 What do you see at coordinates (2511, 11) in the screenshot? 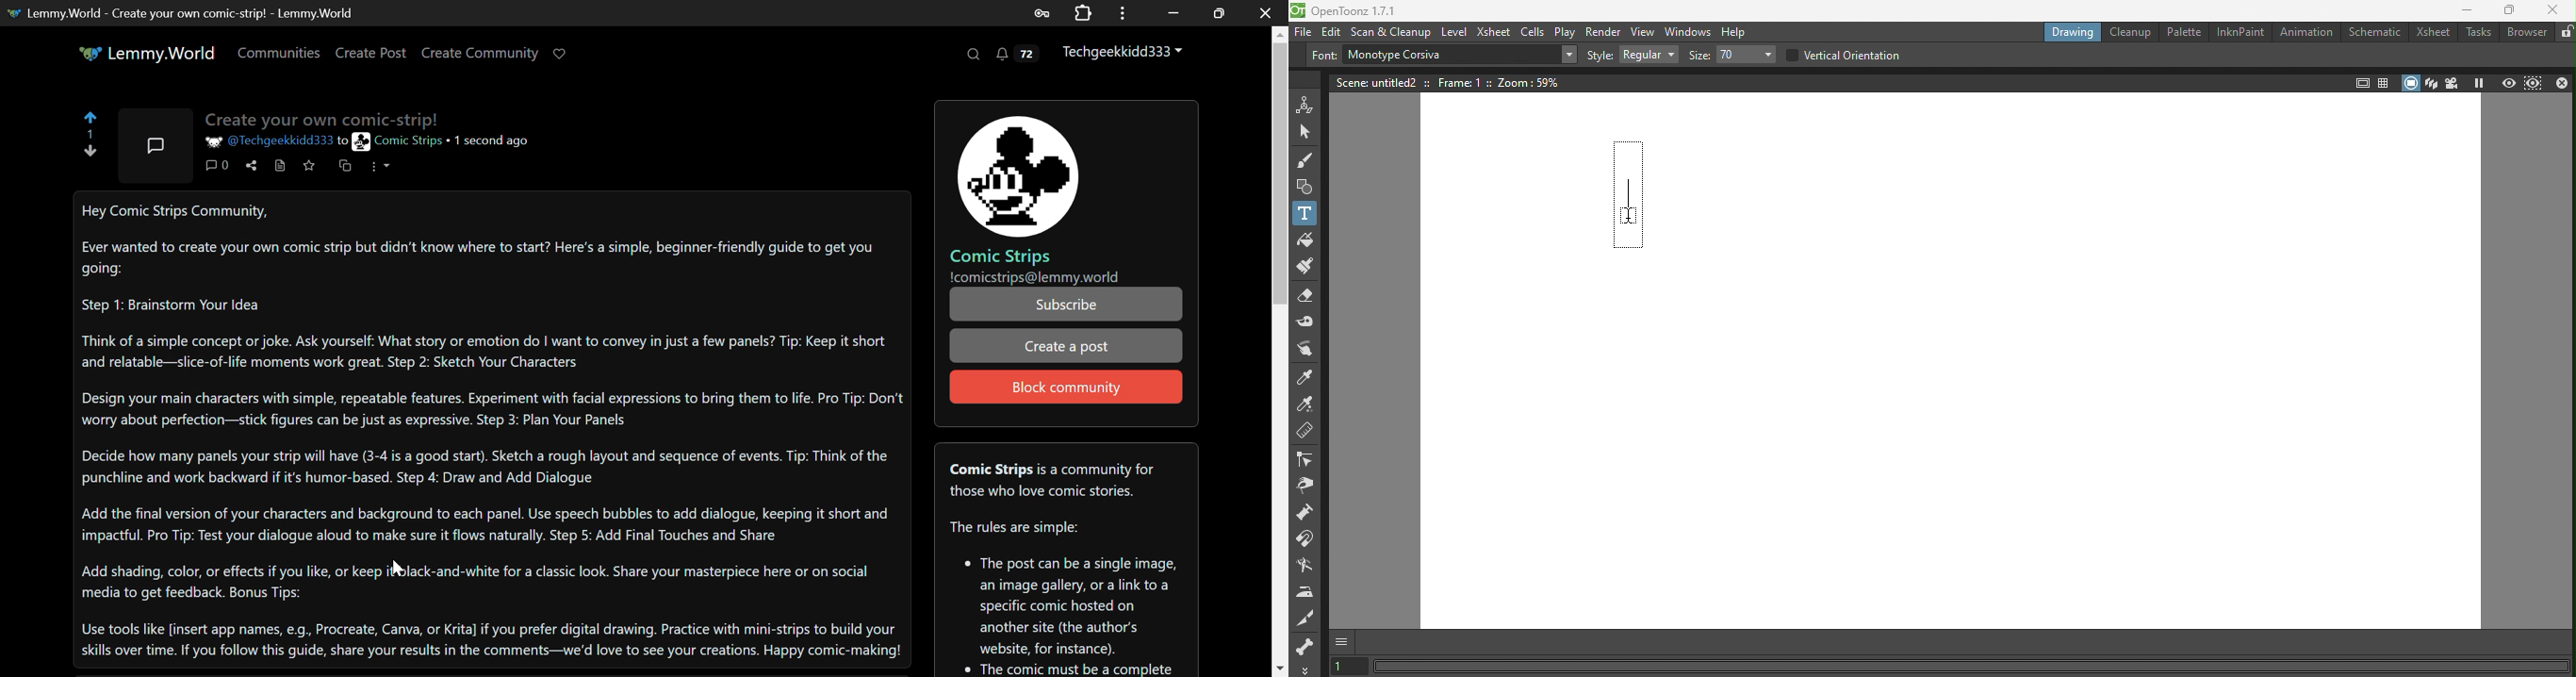
I see `Maximize` at bounding box center [2511, 11].